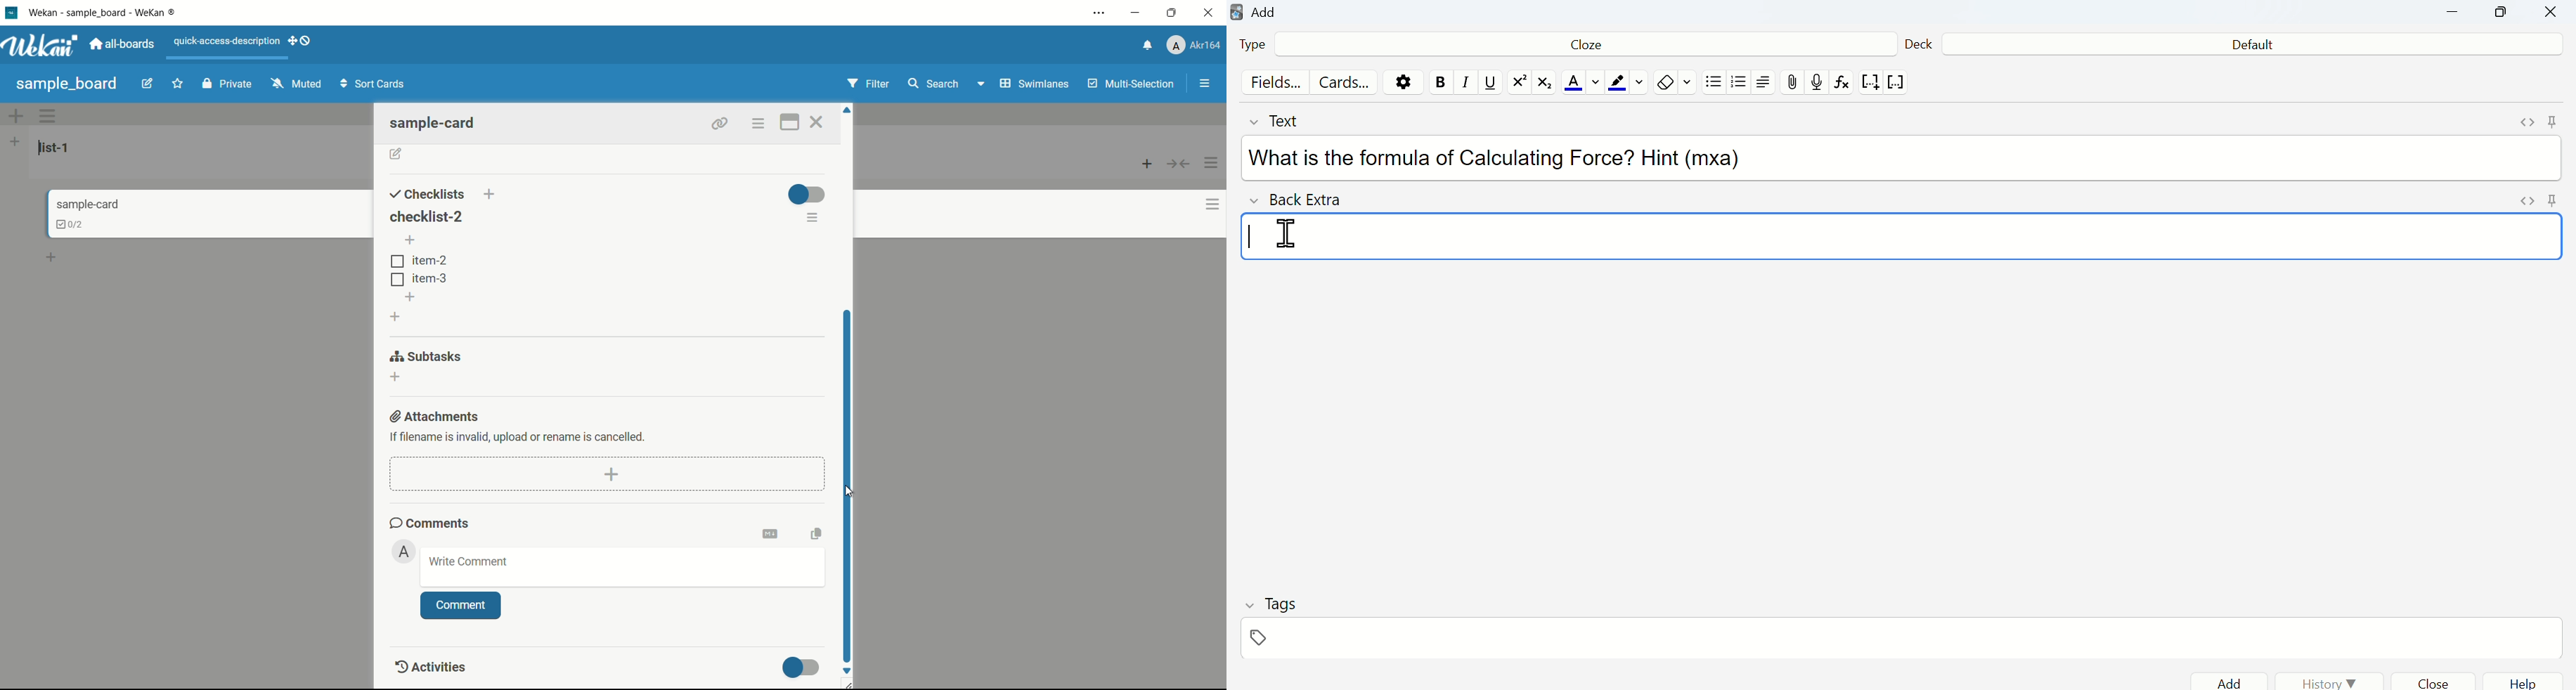  I want to click on Pin, so click(2553, 120).